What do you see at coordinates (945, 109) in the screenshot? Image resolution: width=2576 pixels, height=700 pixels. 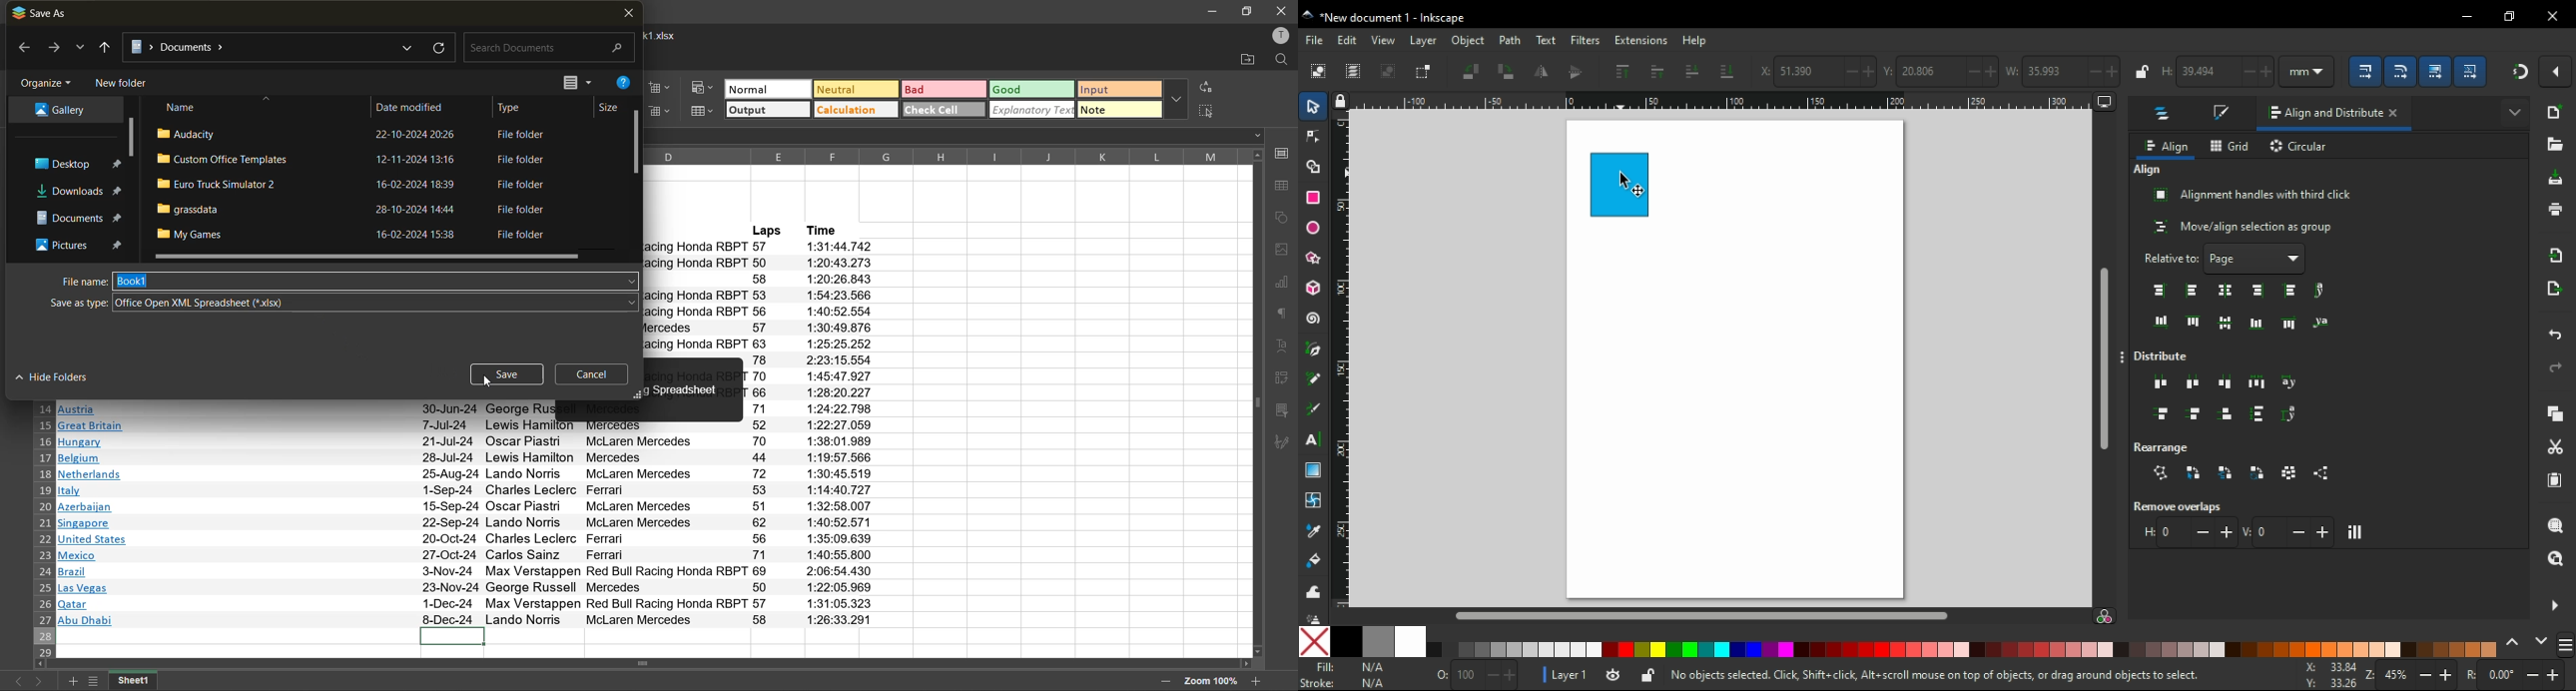 I see `check cell` at bounding box center [945, 109].